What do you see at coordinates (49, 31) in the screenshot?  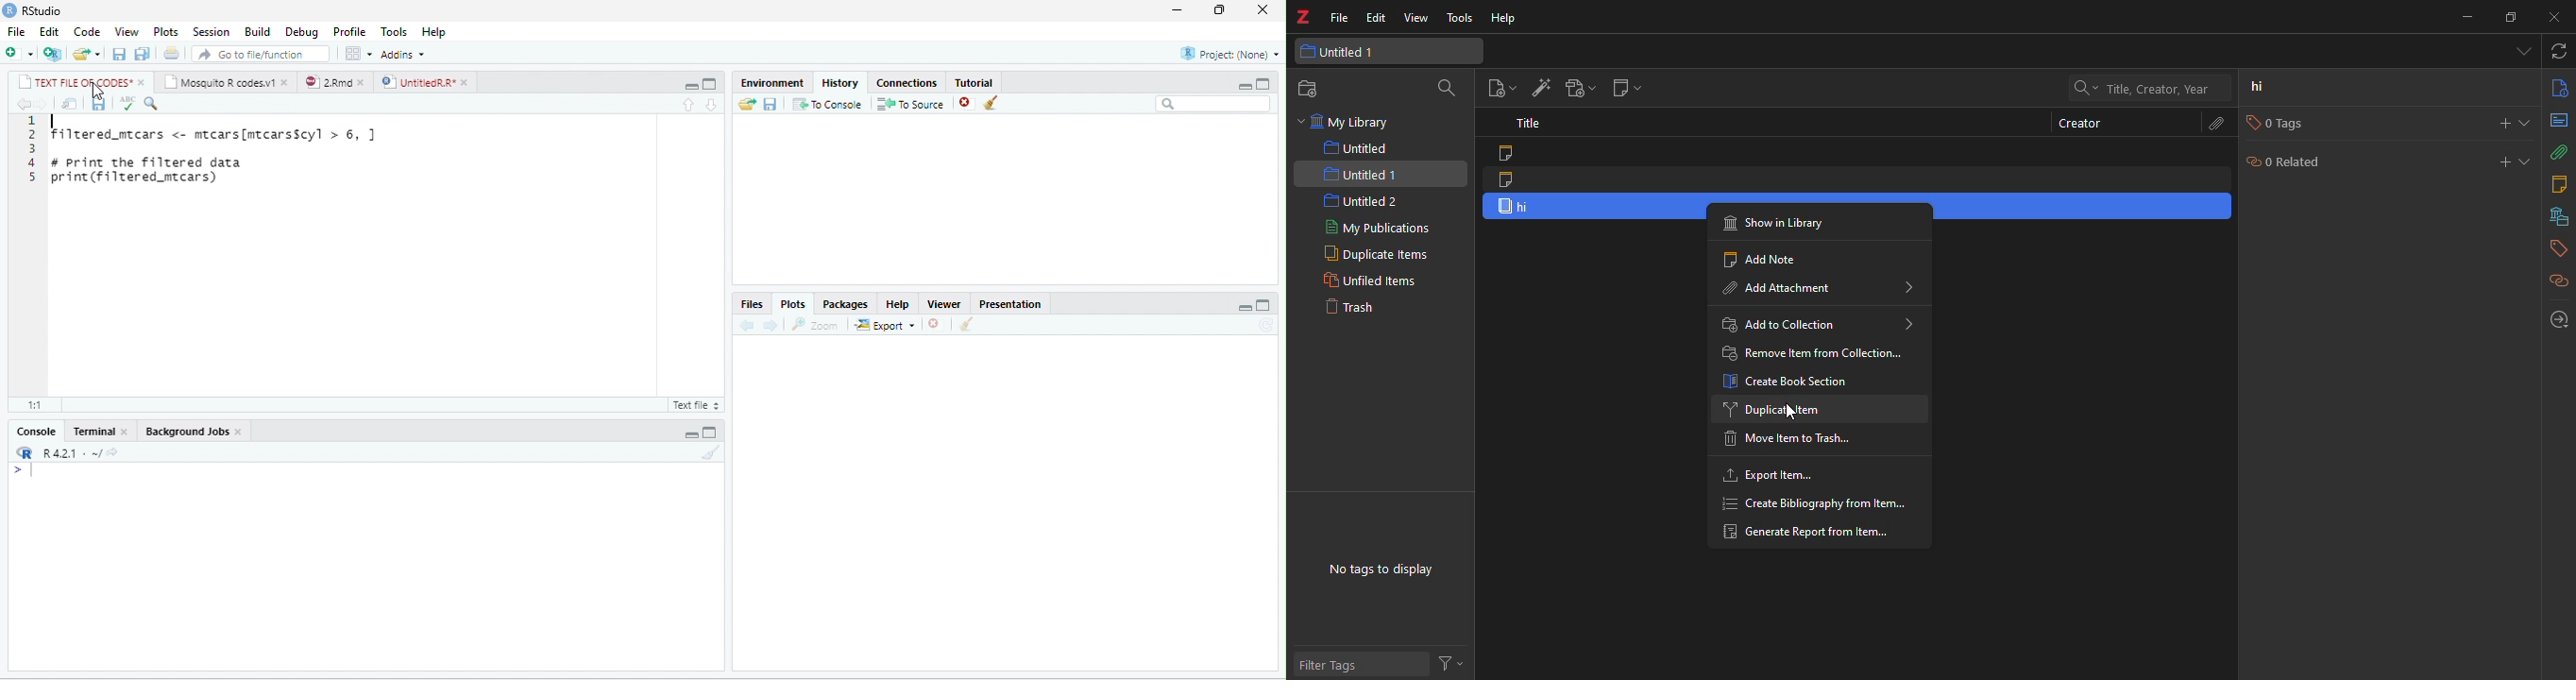 I see `Edit` at bounding box center [49, 31].